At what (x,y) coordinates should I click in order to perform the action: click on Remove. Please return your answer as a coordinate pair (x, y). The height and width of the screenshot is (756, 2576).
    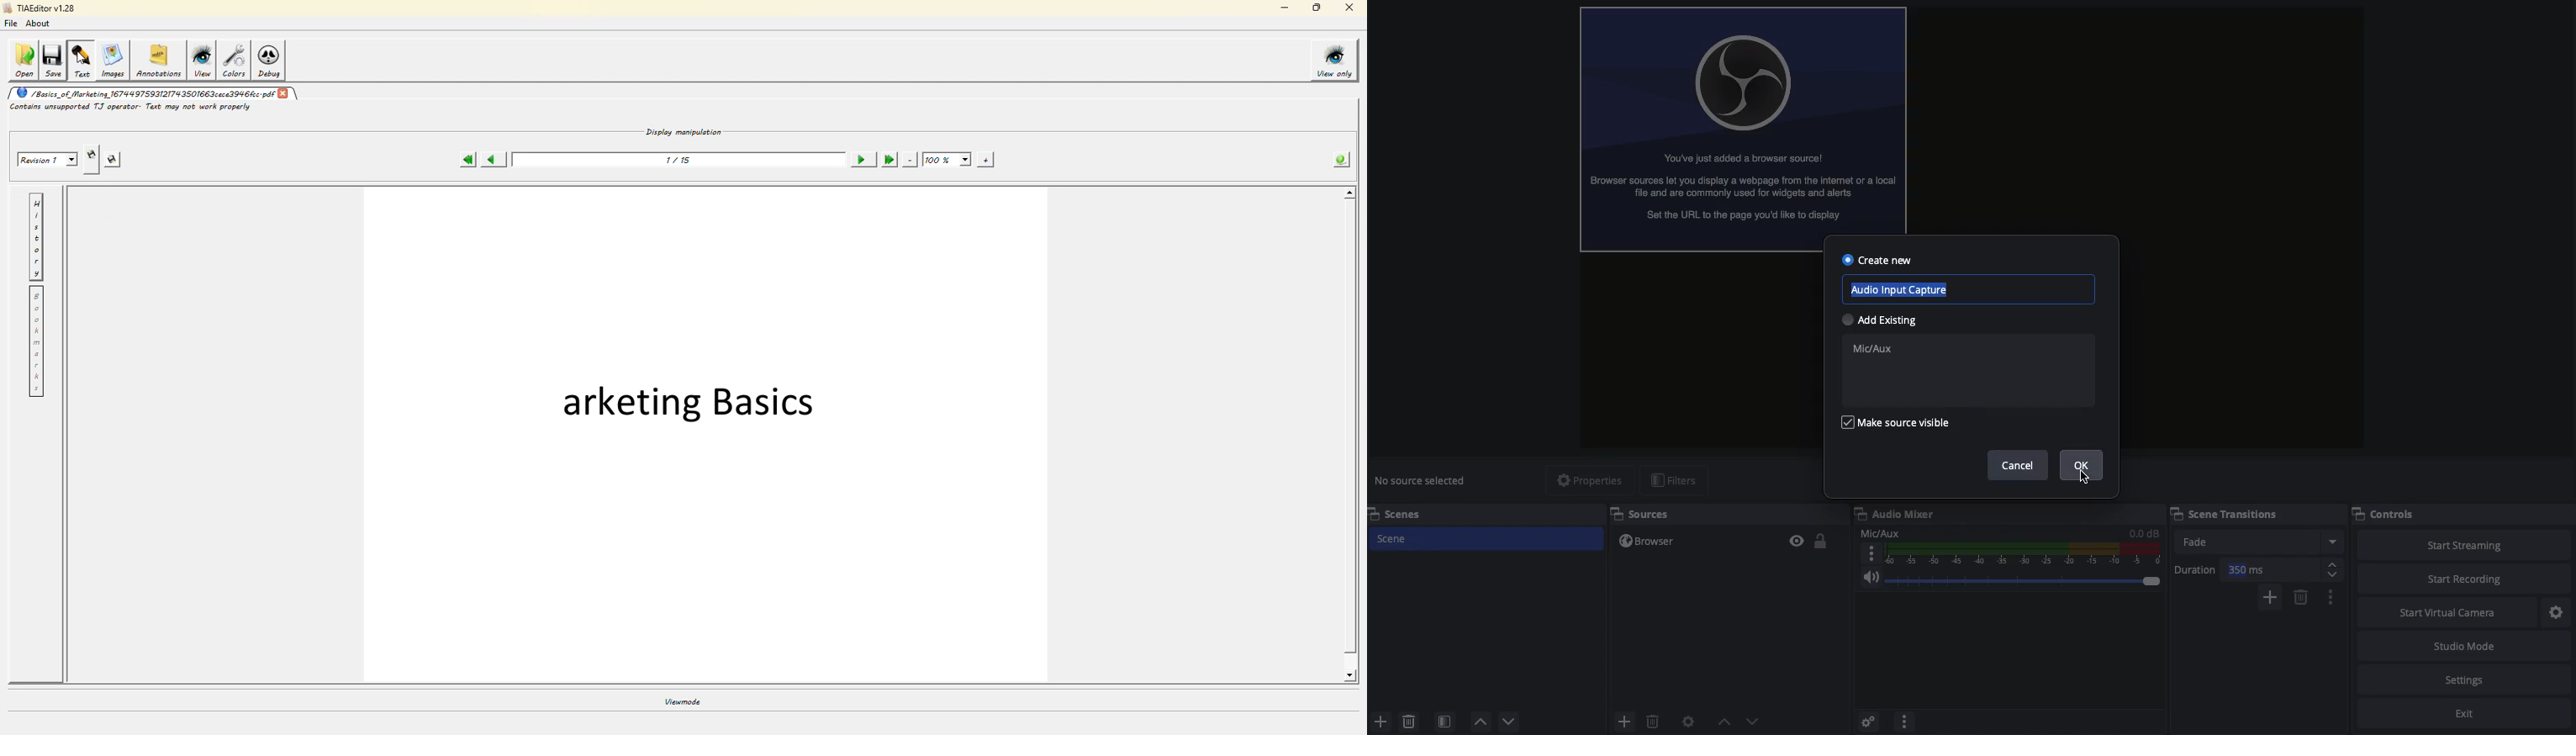
    Looking at the image, I should click on (2301, 598).